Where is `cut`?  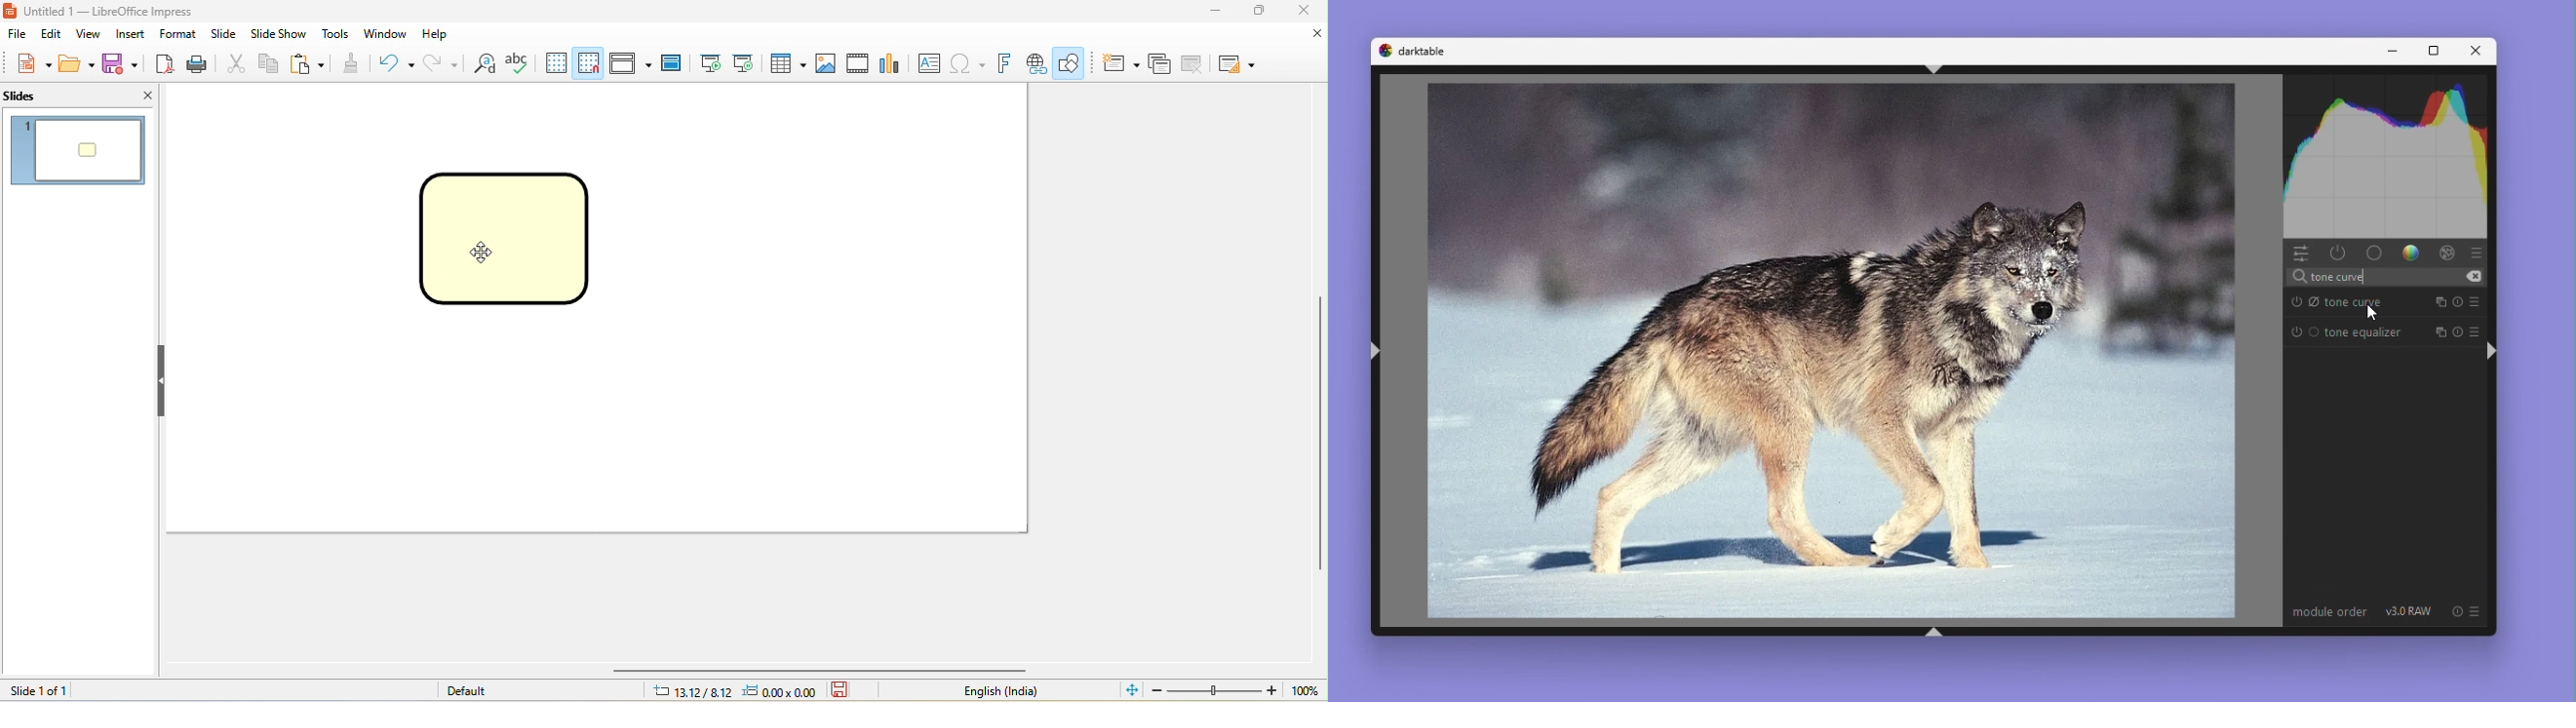
cut is located at coordinates (234, 62).